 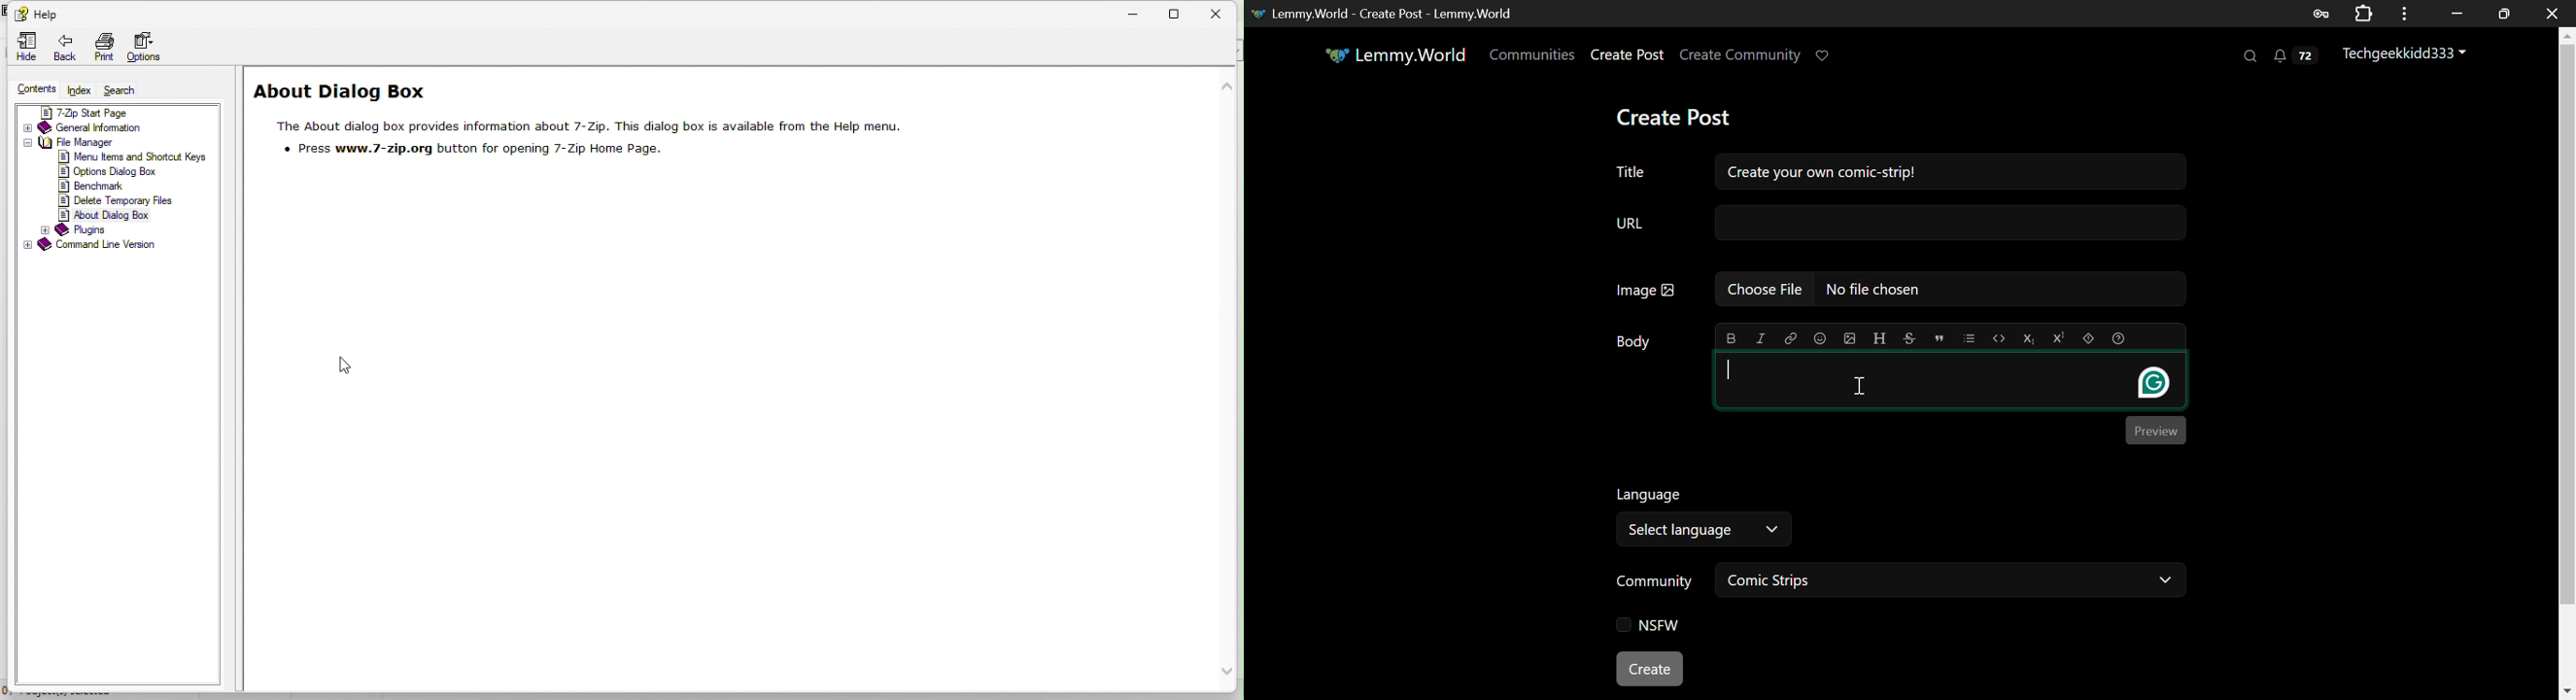 I want to click on Extensions, so click(x=2367, y=12).